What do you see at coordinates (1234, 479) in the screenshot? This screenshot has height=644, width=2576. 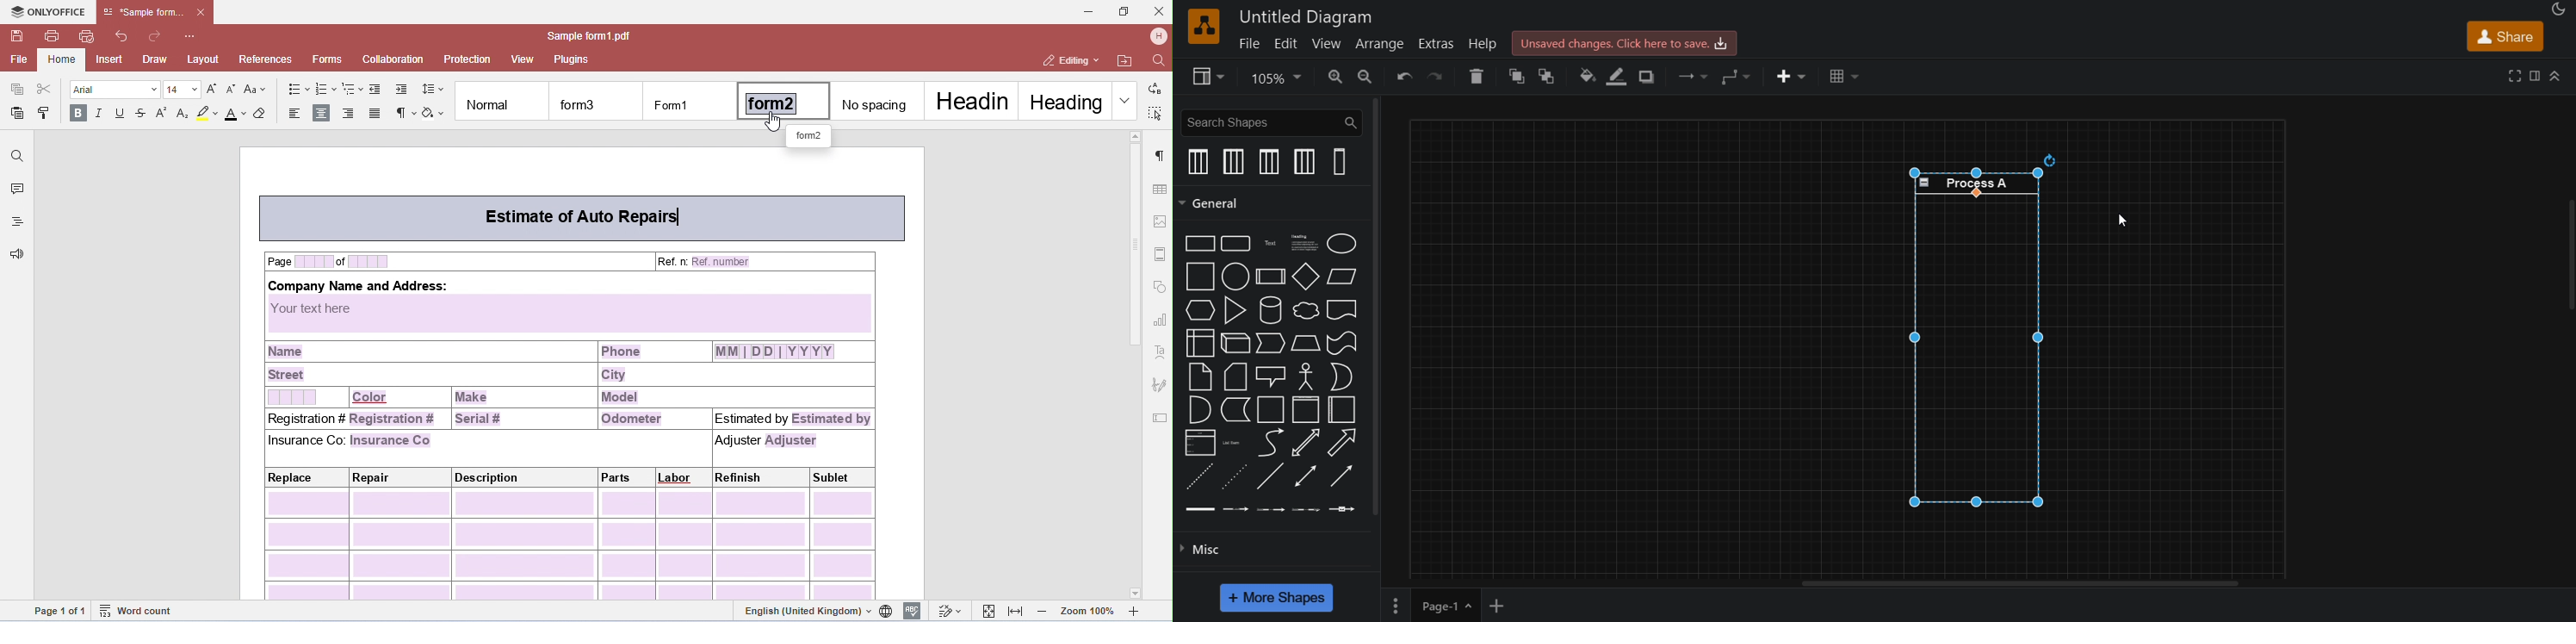 I see `dotted line` at bounding box center [1234, 479].